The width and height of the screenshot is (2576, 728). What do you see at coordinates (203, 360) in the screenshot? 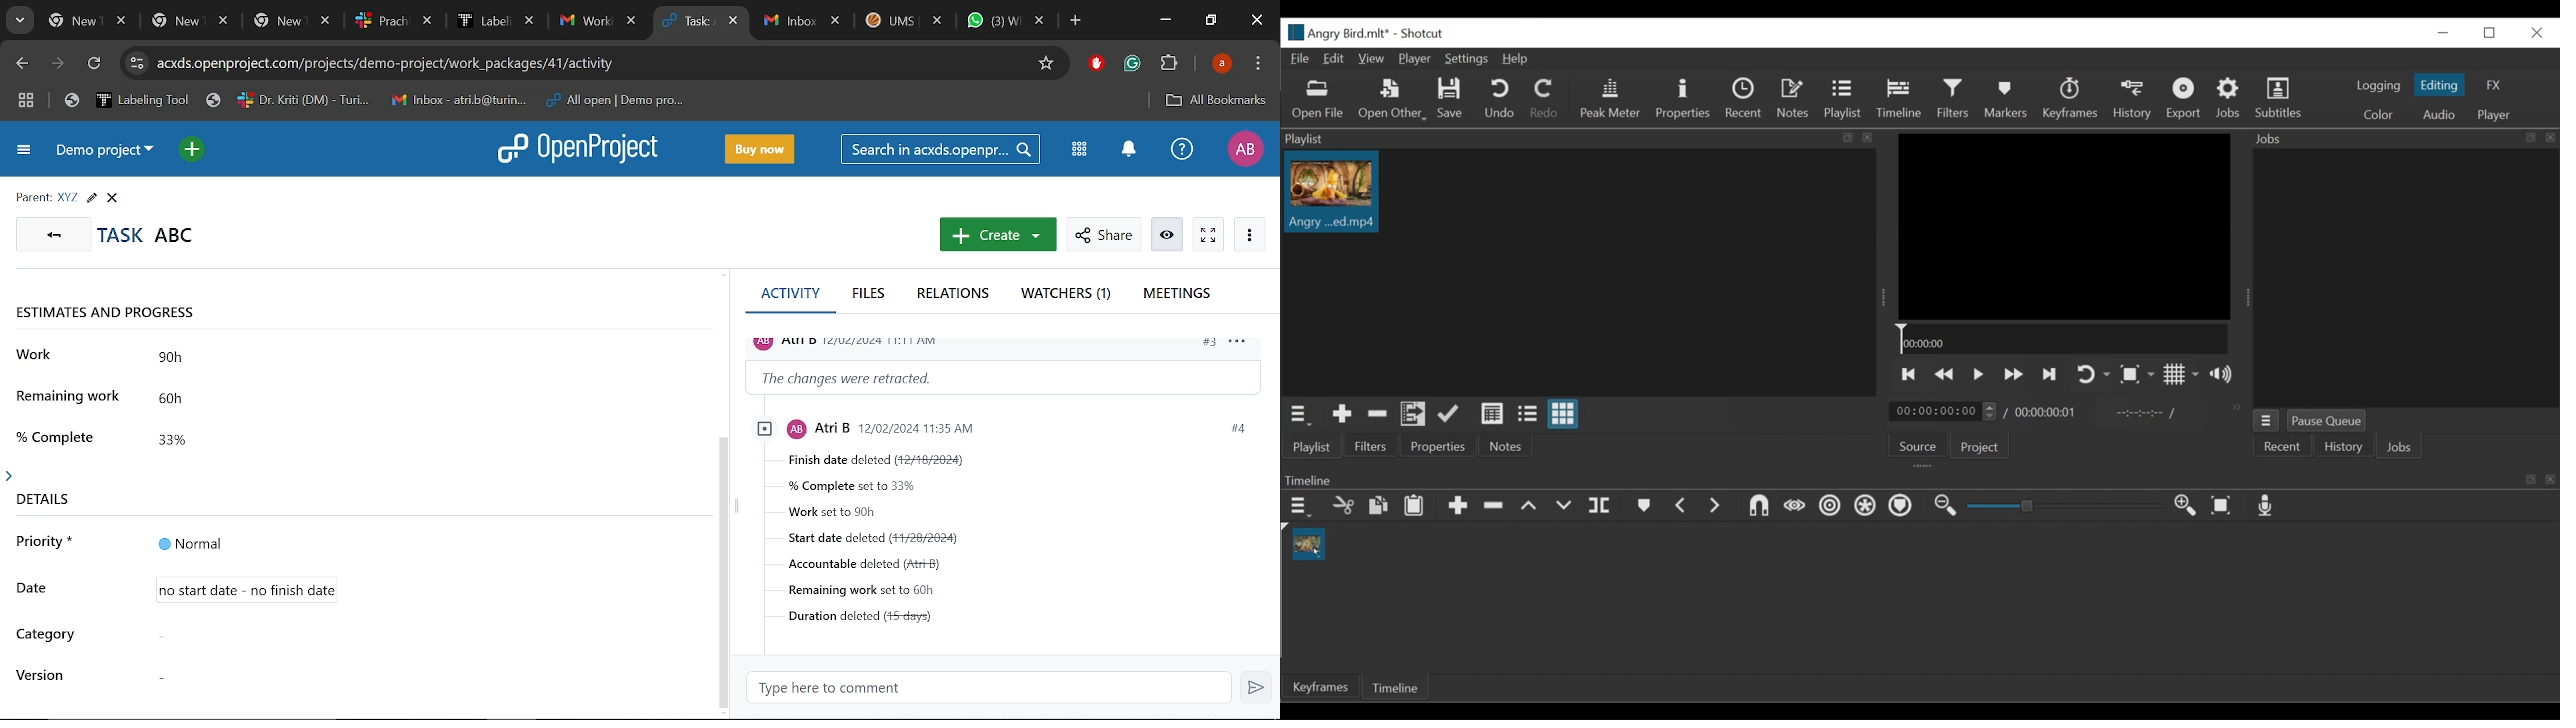
I see `90h` at bounding box center [203, 360].